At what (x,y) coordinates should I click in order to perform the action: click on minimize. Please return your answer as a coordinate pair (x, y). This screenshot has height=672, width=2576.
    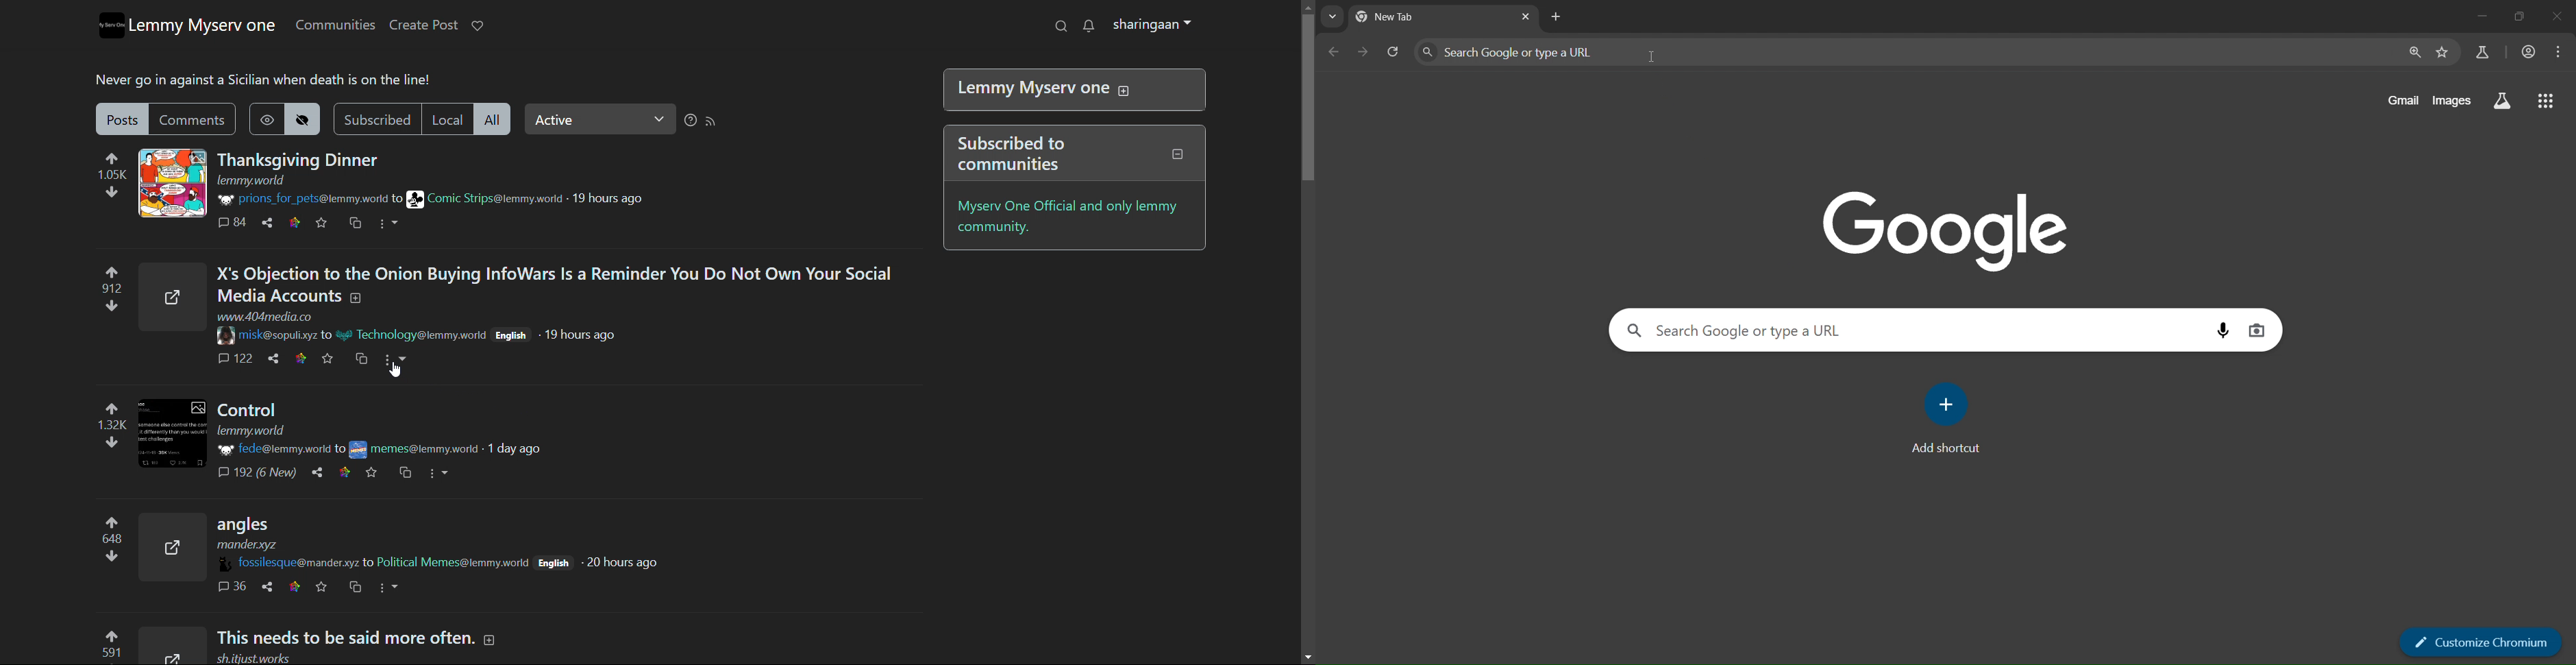
    Looking at the image, I should click on (2485, 16).